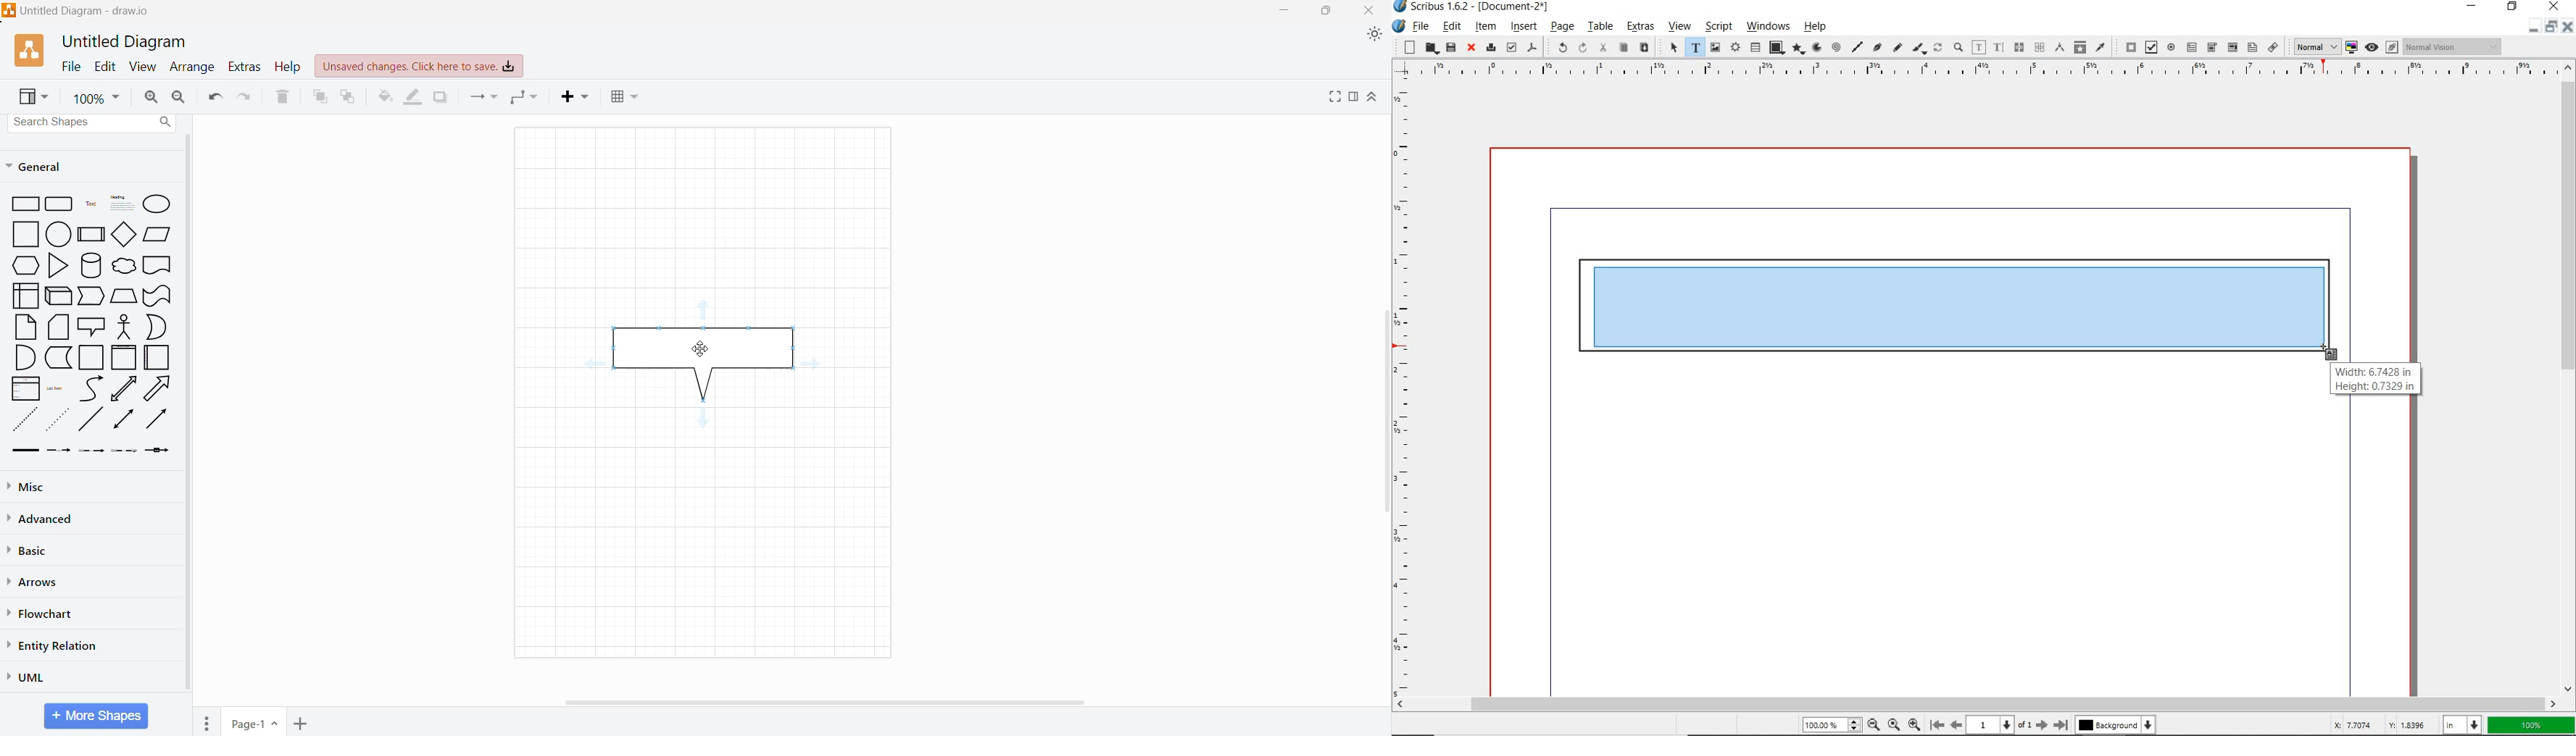 Image resolution: width=2576 pixels, height=756 pixels. What do you see at coordinates (1873, 724) in the screenshot?
I see `zoom in` at bounding box center [1873, 724].